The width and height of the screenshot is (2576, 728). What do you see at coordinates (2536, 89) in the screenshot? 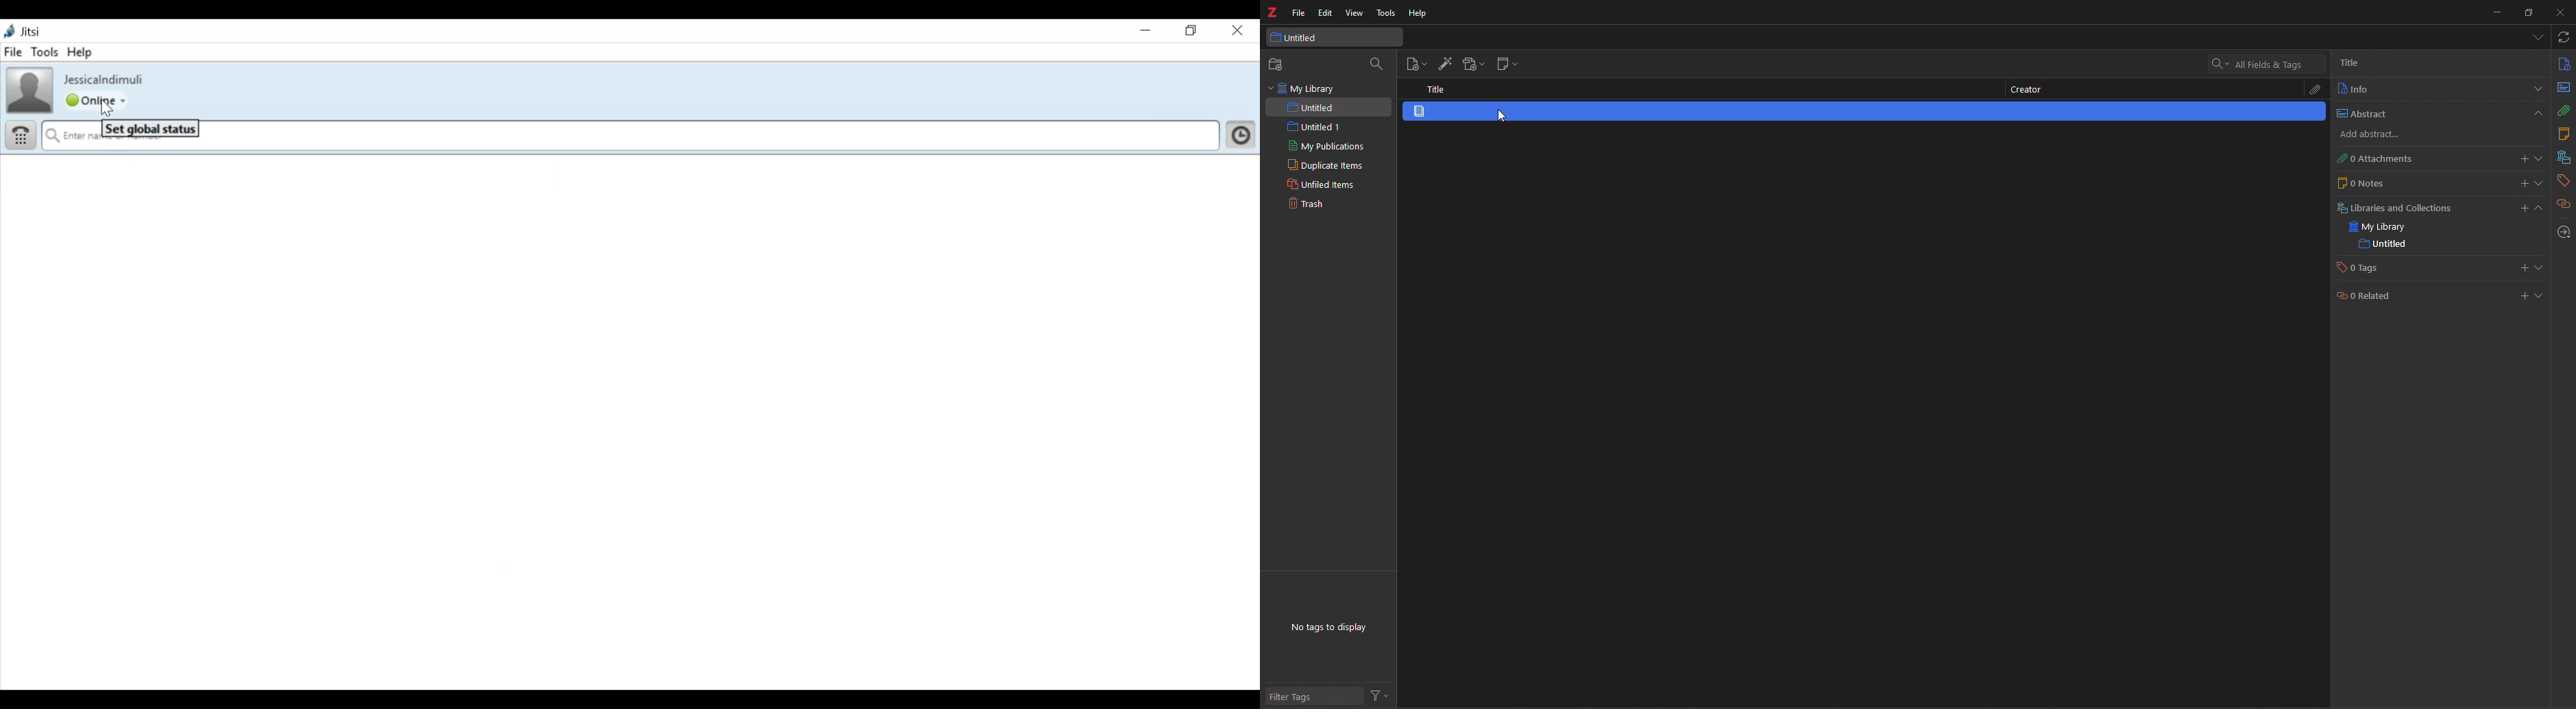
I see `expand` at bounding box center [2536, 89].